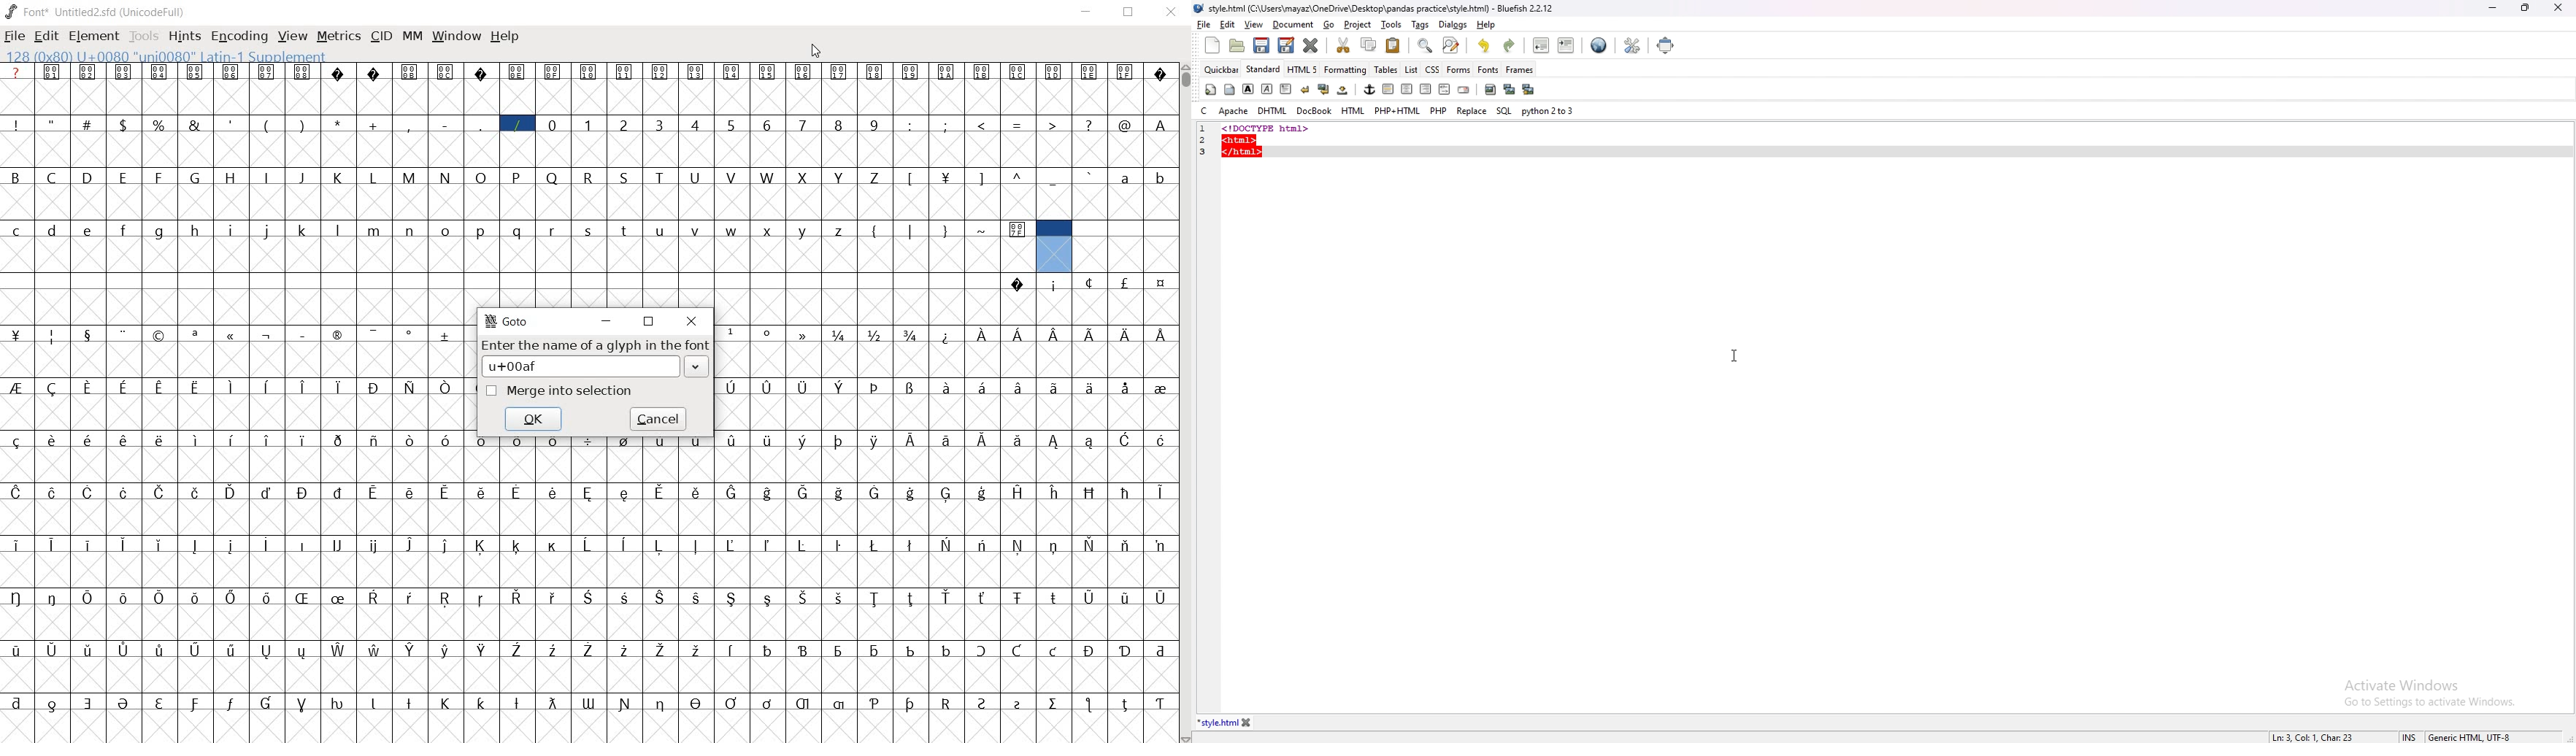 Image resolution: width=2576 pixels, height=756 pixels. I want to click on Symbol, so click(1089, 492).